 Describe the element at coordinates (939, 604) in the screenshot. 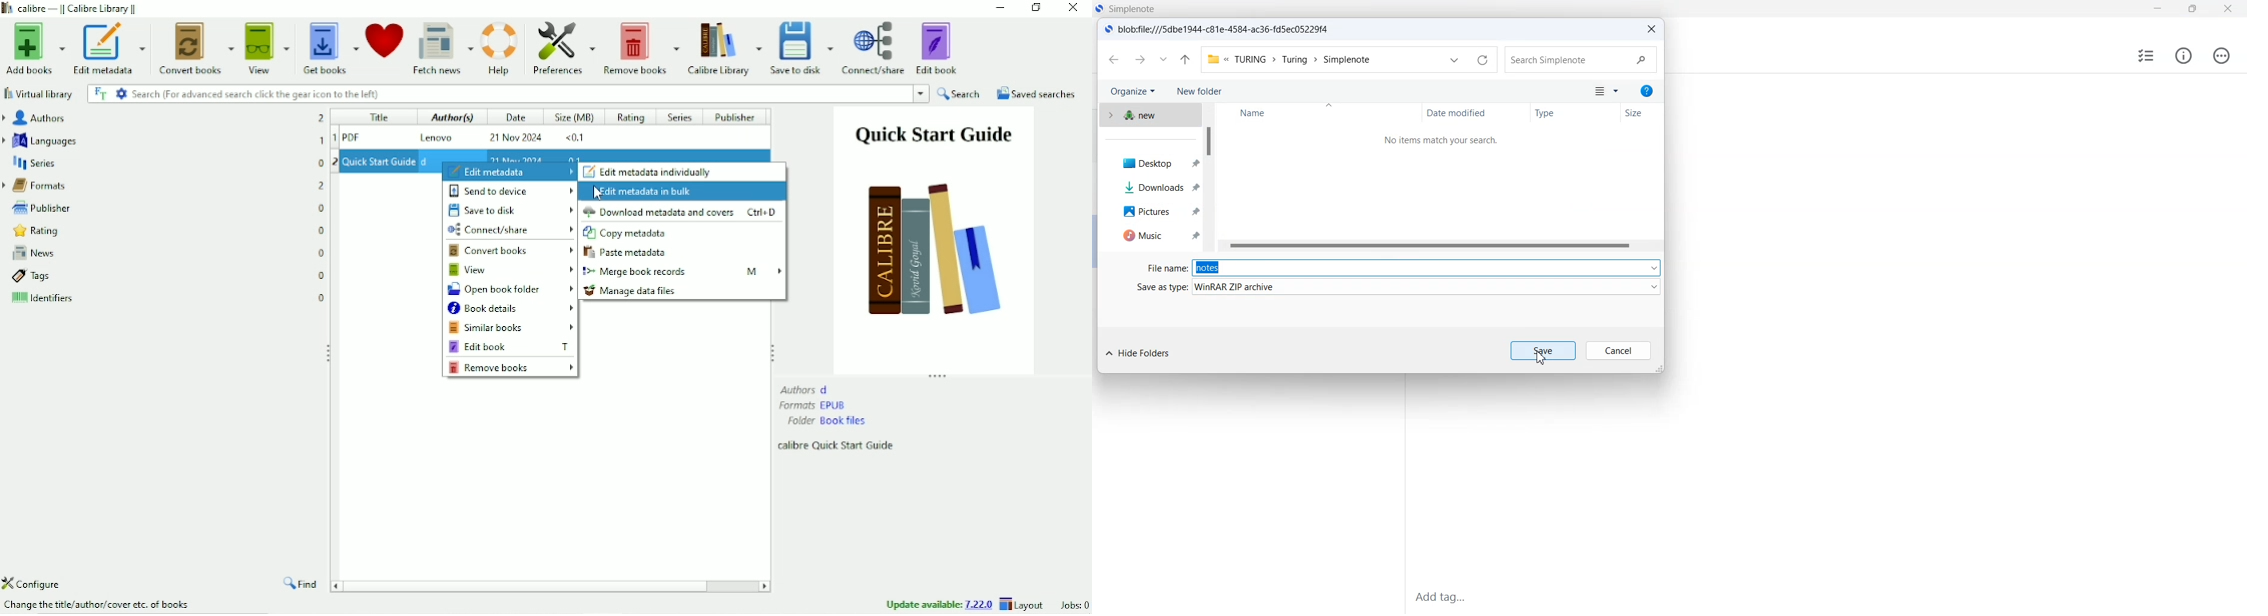

I see `Update available` at that location.